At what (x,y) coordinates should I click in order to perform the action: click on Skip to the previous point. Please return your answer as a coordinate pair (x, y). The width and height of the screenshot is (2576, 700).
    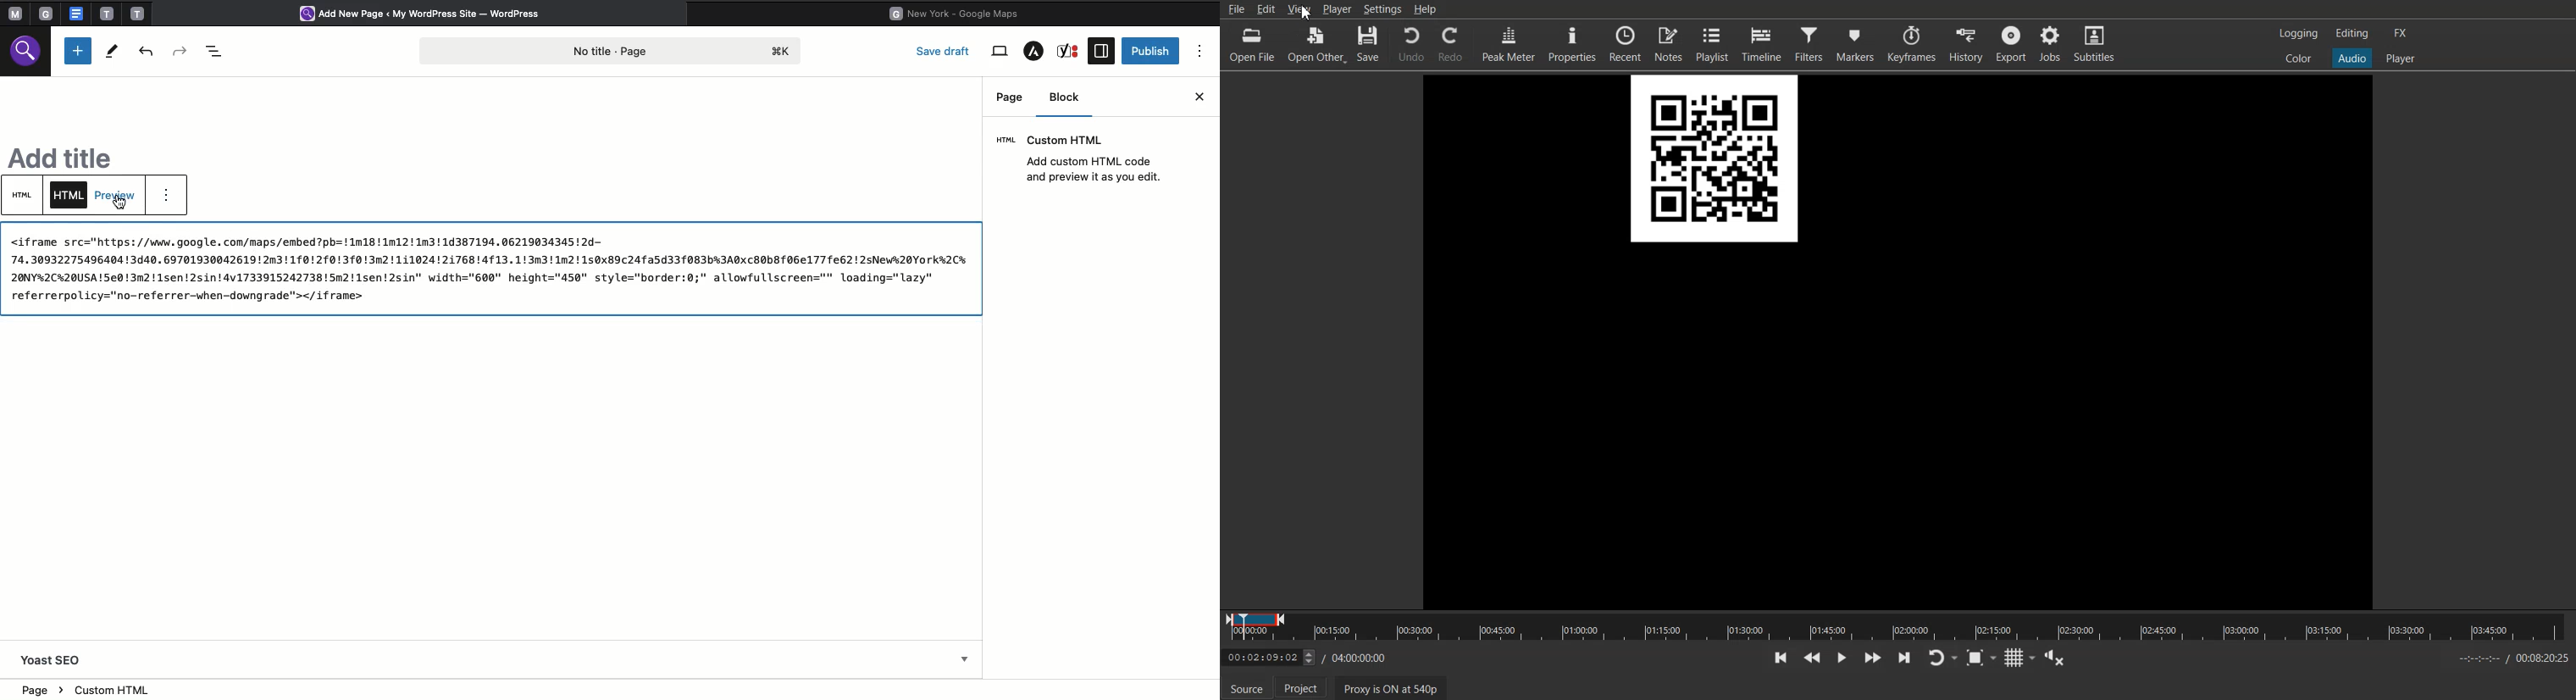
    Looking at the image, I should click on (1782, 658).